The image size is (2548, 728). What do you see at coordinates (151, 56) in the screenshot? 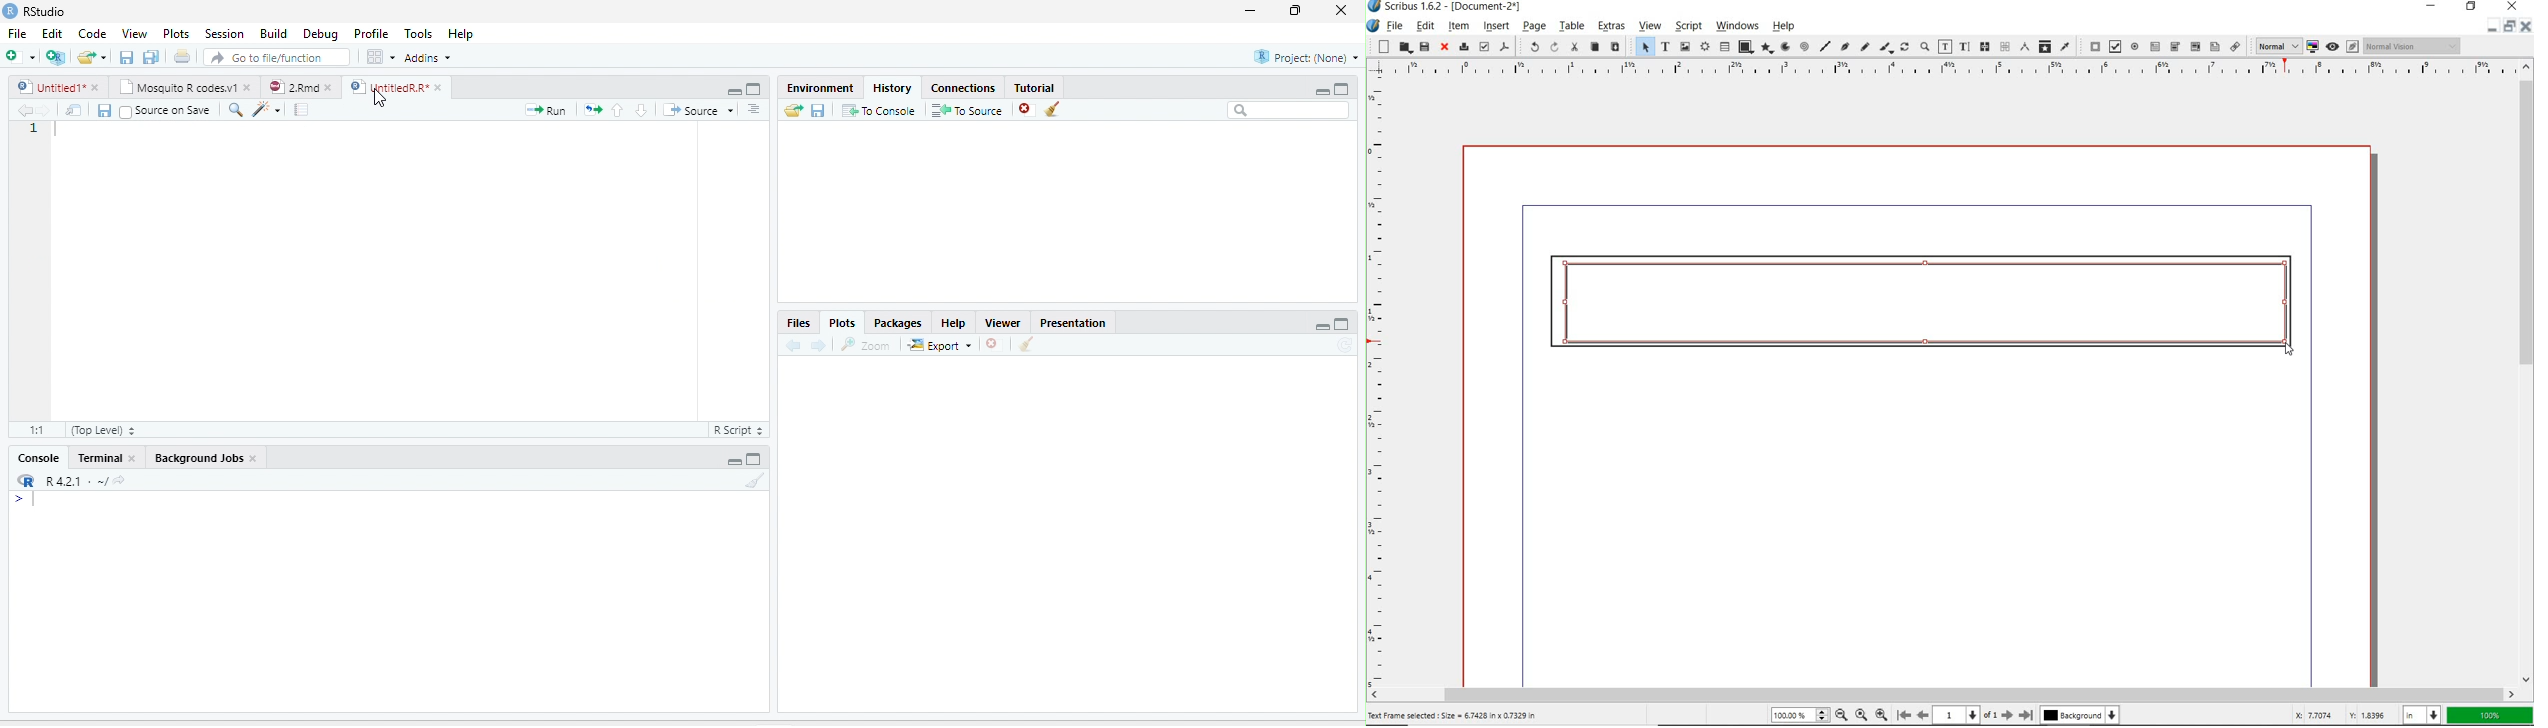
I see `Save all open documents` at bounding box center [151, 56].